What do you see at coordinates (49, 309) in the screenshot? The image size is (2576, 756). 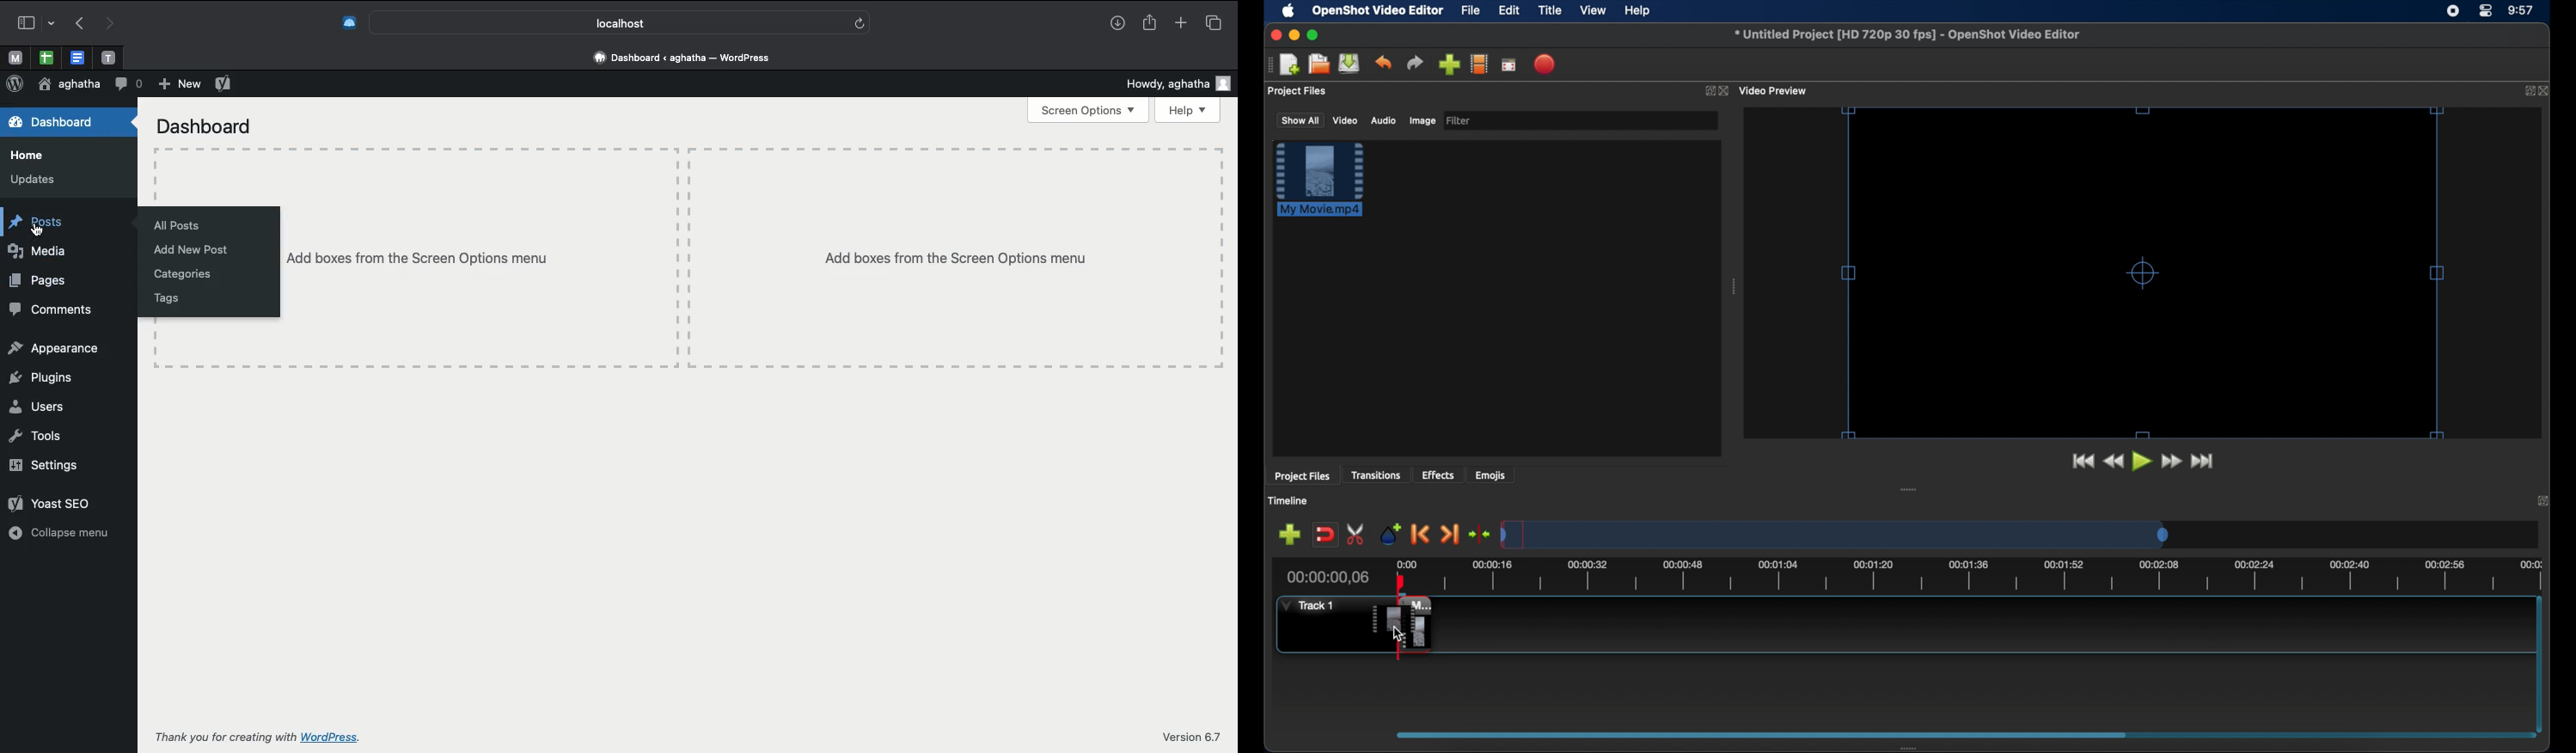 I see `Comments` at bounding box center [49, 309].